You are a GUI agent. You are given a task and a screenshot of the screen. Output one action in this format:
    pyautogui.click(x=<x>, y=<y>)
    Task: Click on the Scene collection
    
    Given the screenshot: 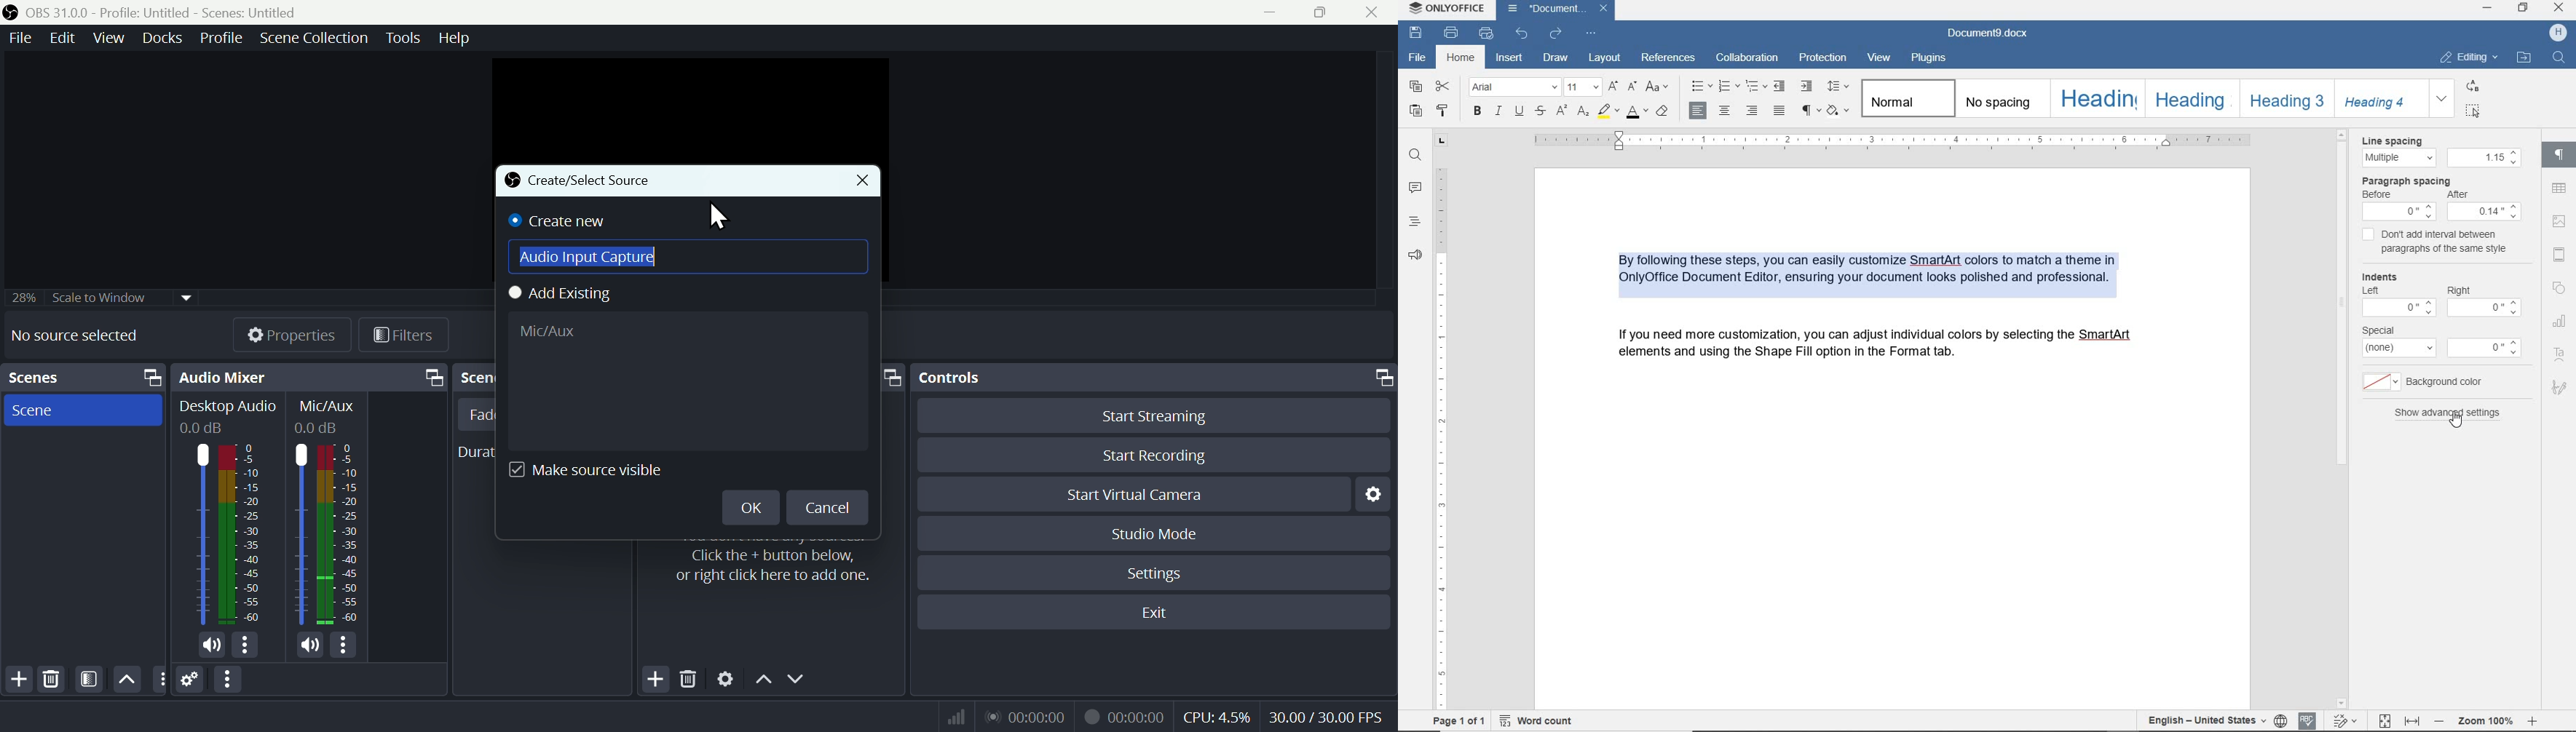 What is the action you would take?
    pyautogui.click(x=317, y=40)
    